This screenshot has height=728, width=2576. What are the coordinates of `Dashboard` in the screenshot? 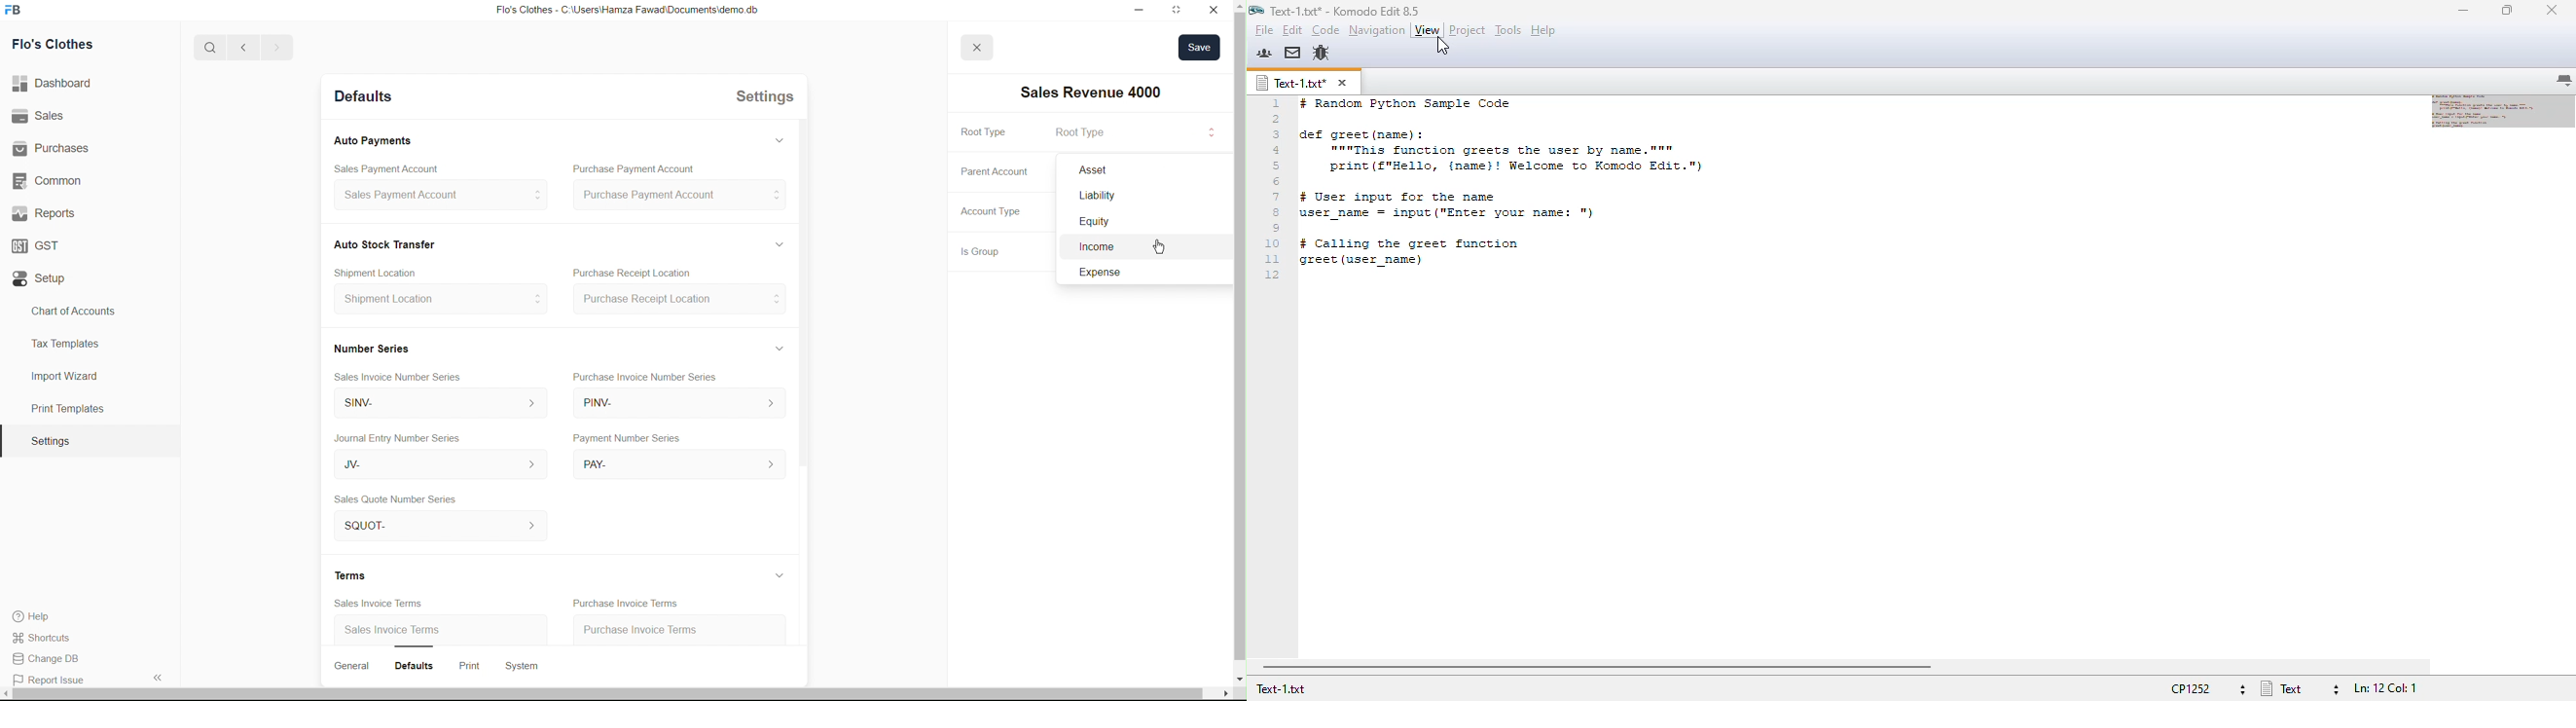 It's located at (57, 84).